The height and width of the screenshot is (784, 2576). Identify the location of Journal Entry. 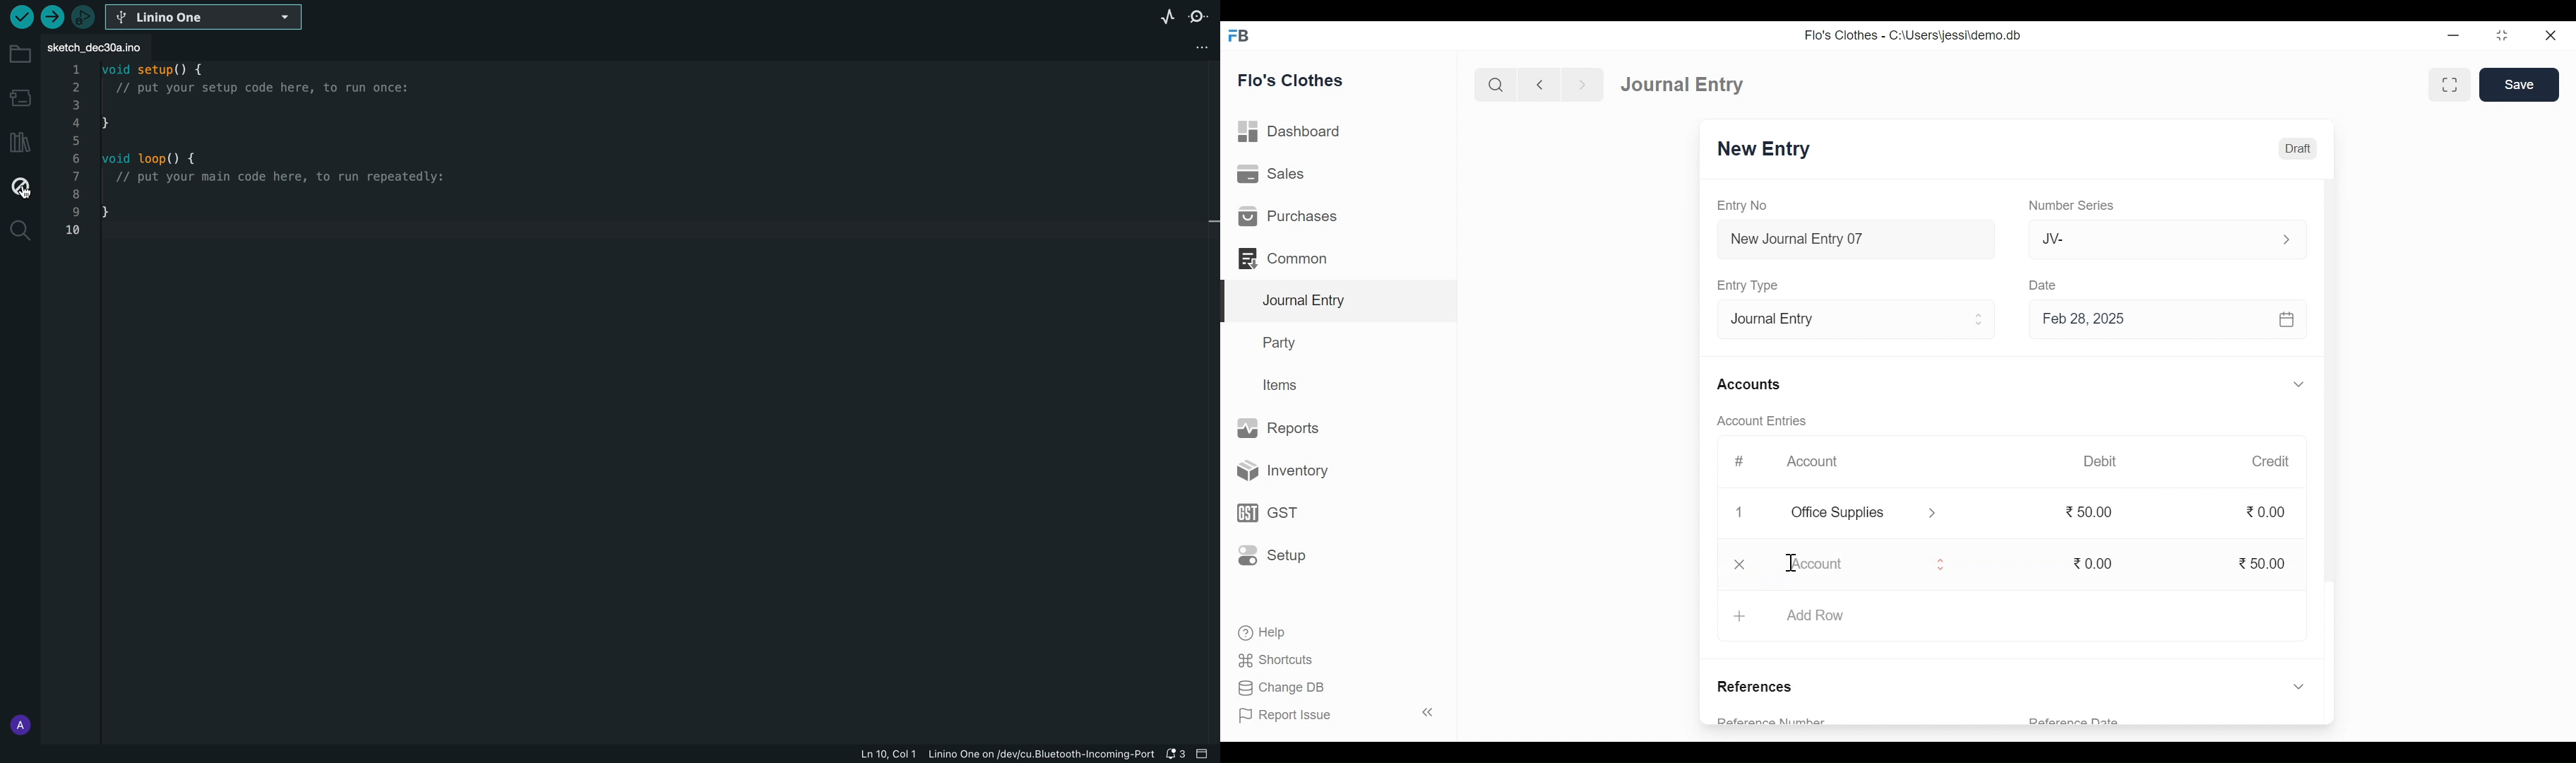
(1342, 302).